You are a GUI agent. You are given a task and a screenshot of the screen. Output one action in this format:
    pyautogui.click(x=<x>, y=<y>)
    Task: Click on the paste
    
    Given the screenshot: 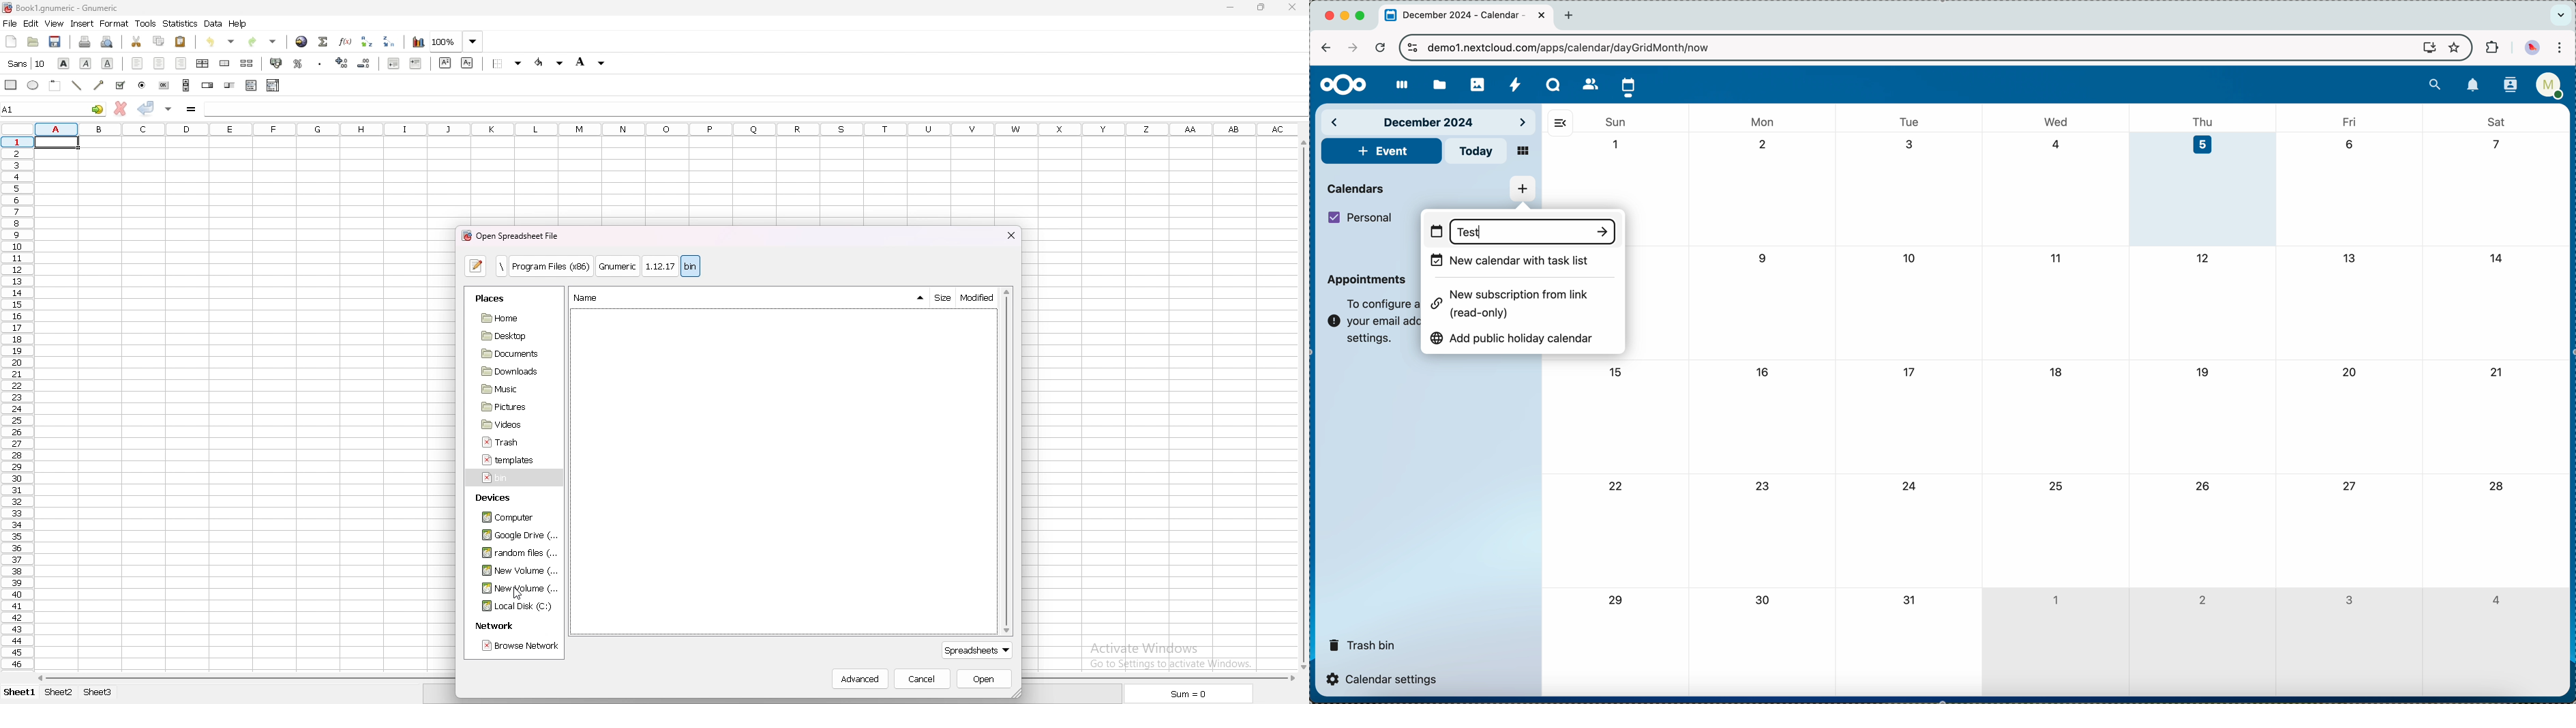 What is the action you would take?
    pyautogui.click(x=181, y=42)
    